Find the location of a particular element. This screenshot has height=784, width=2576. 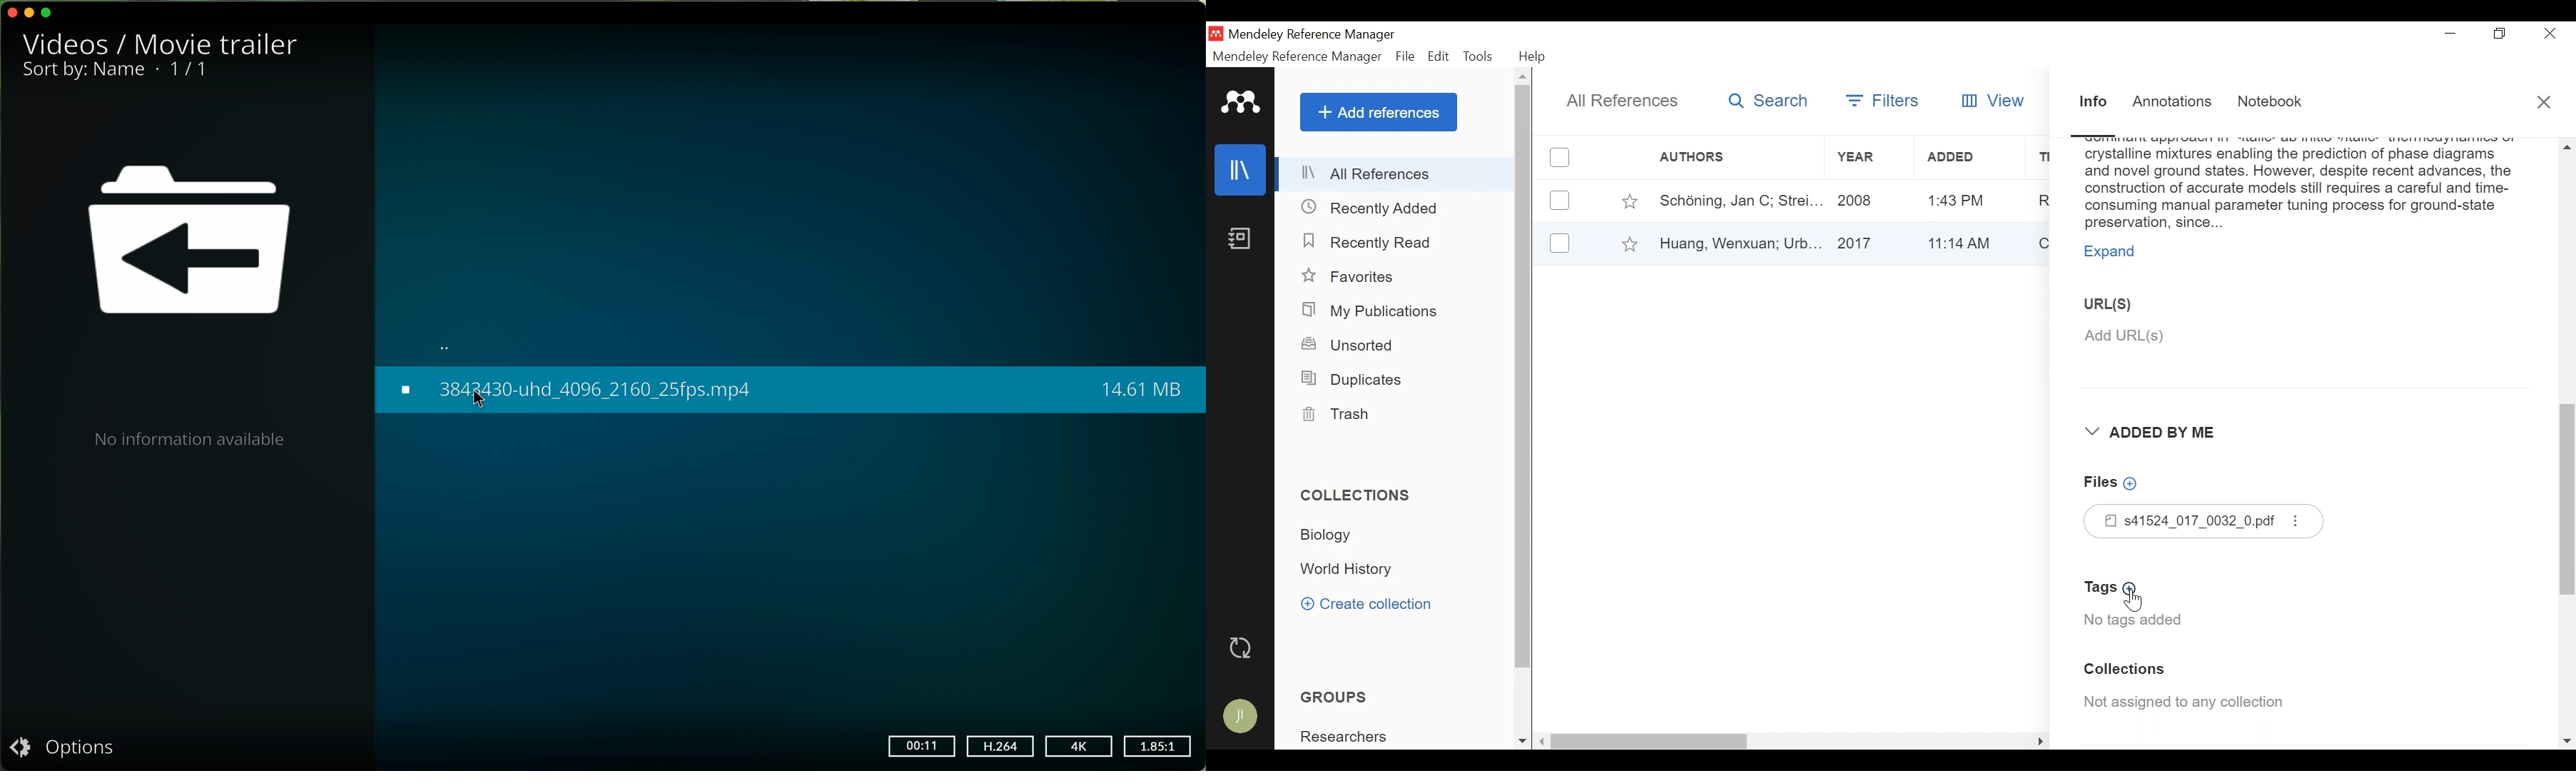

Mendeley Reference Manager is located at coordinates (1297, 59).